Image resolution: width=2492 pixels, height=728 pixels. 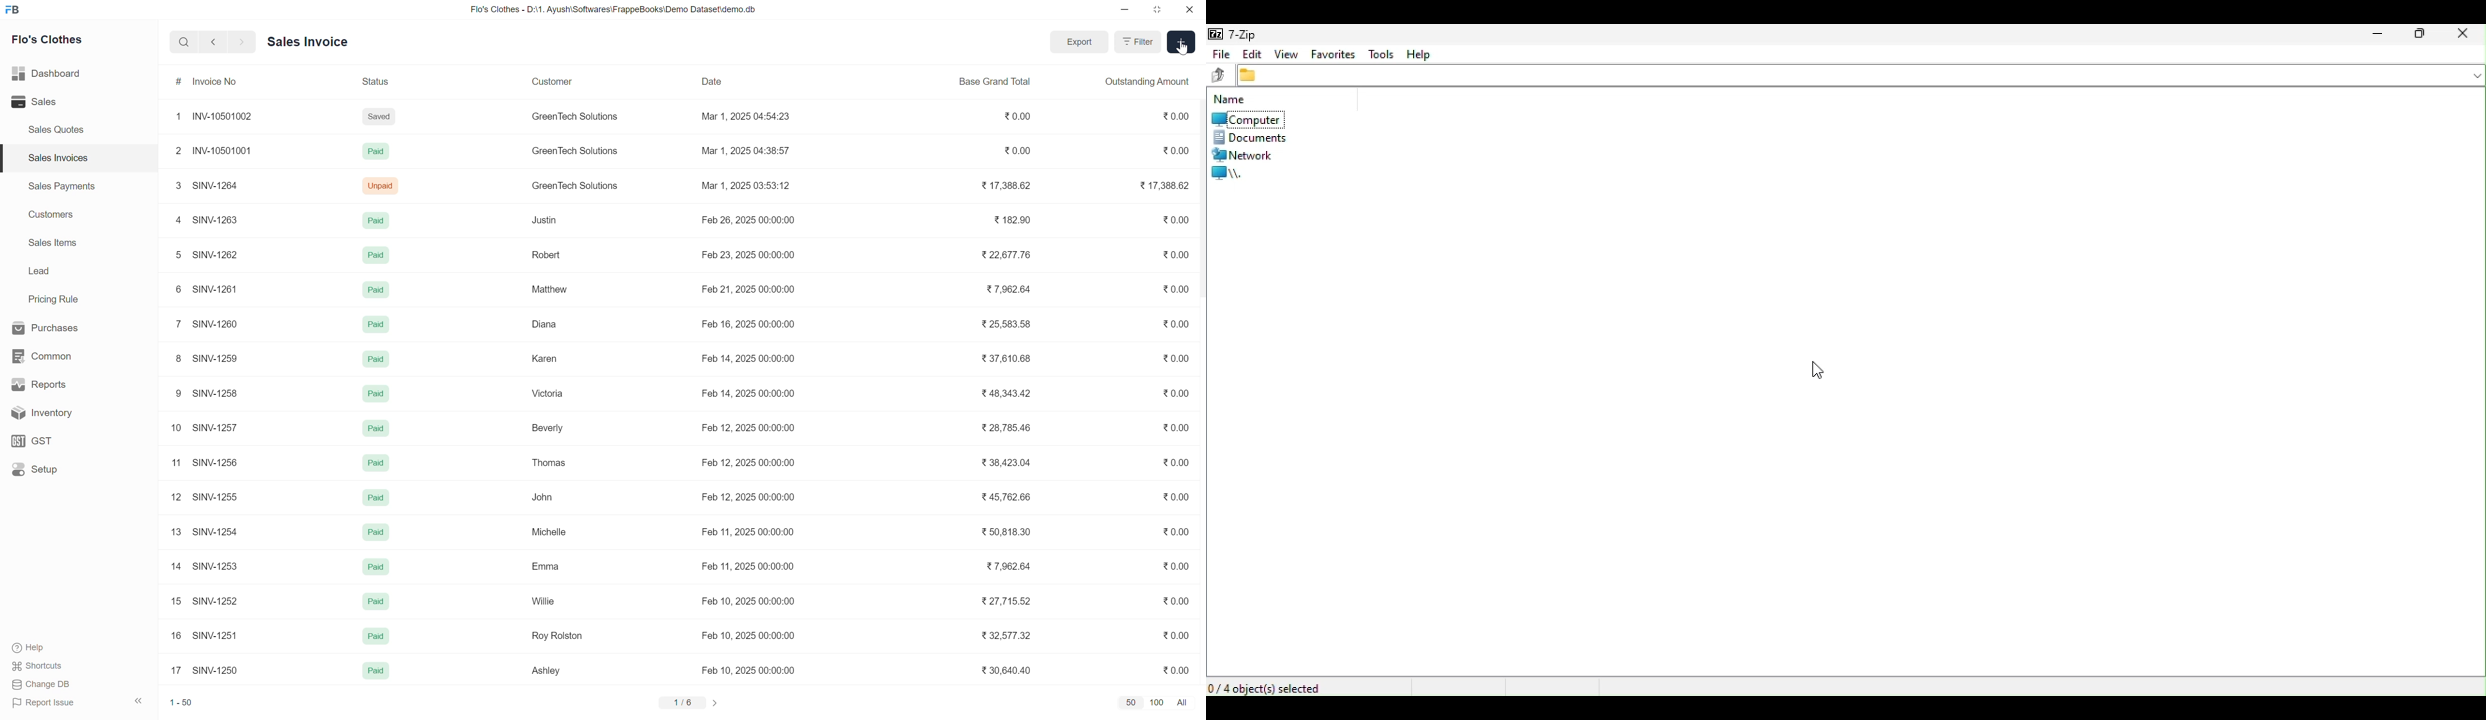 I want to click on Date, so click(x=712, y=84).